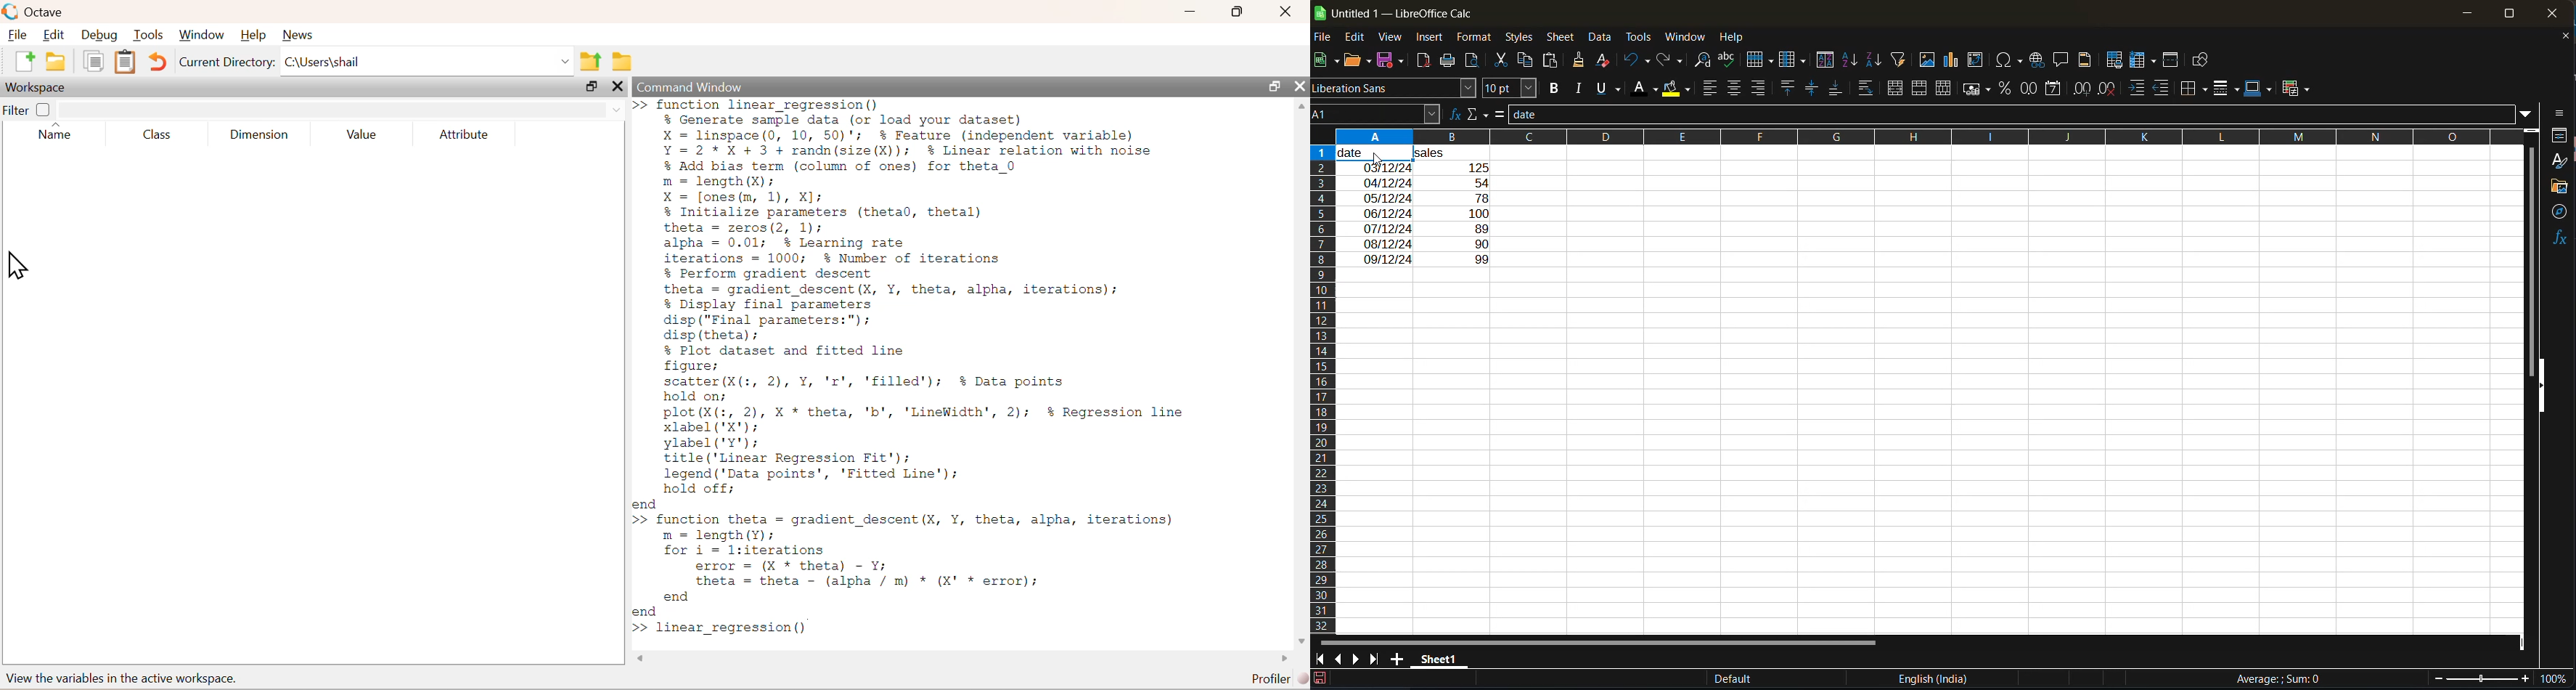  Describe the element at coordinates (1431, 215) in the screenshot. I see `input text` at that location.